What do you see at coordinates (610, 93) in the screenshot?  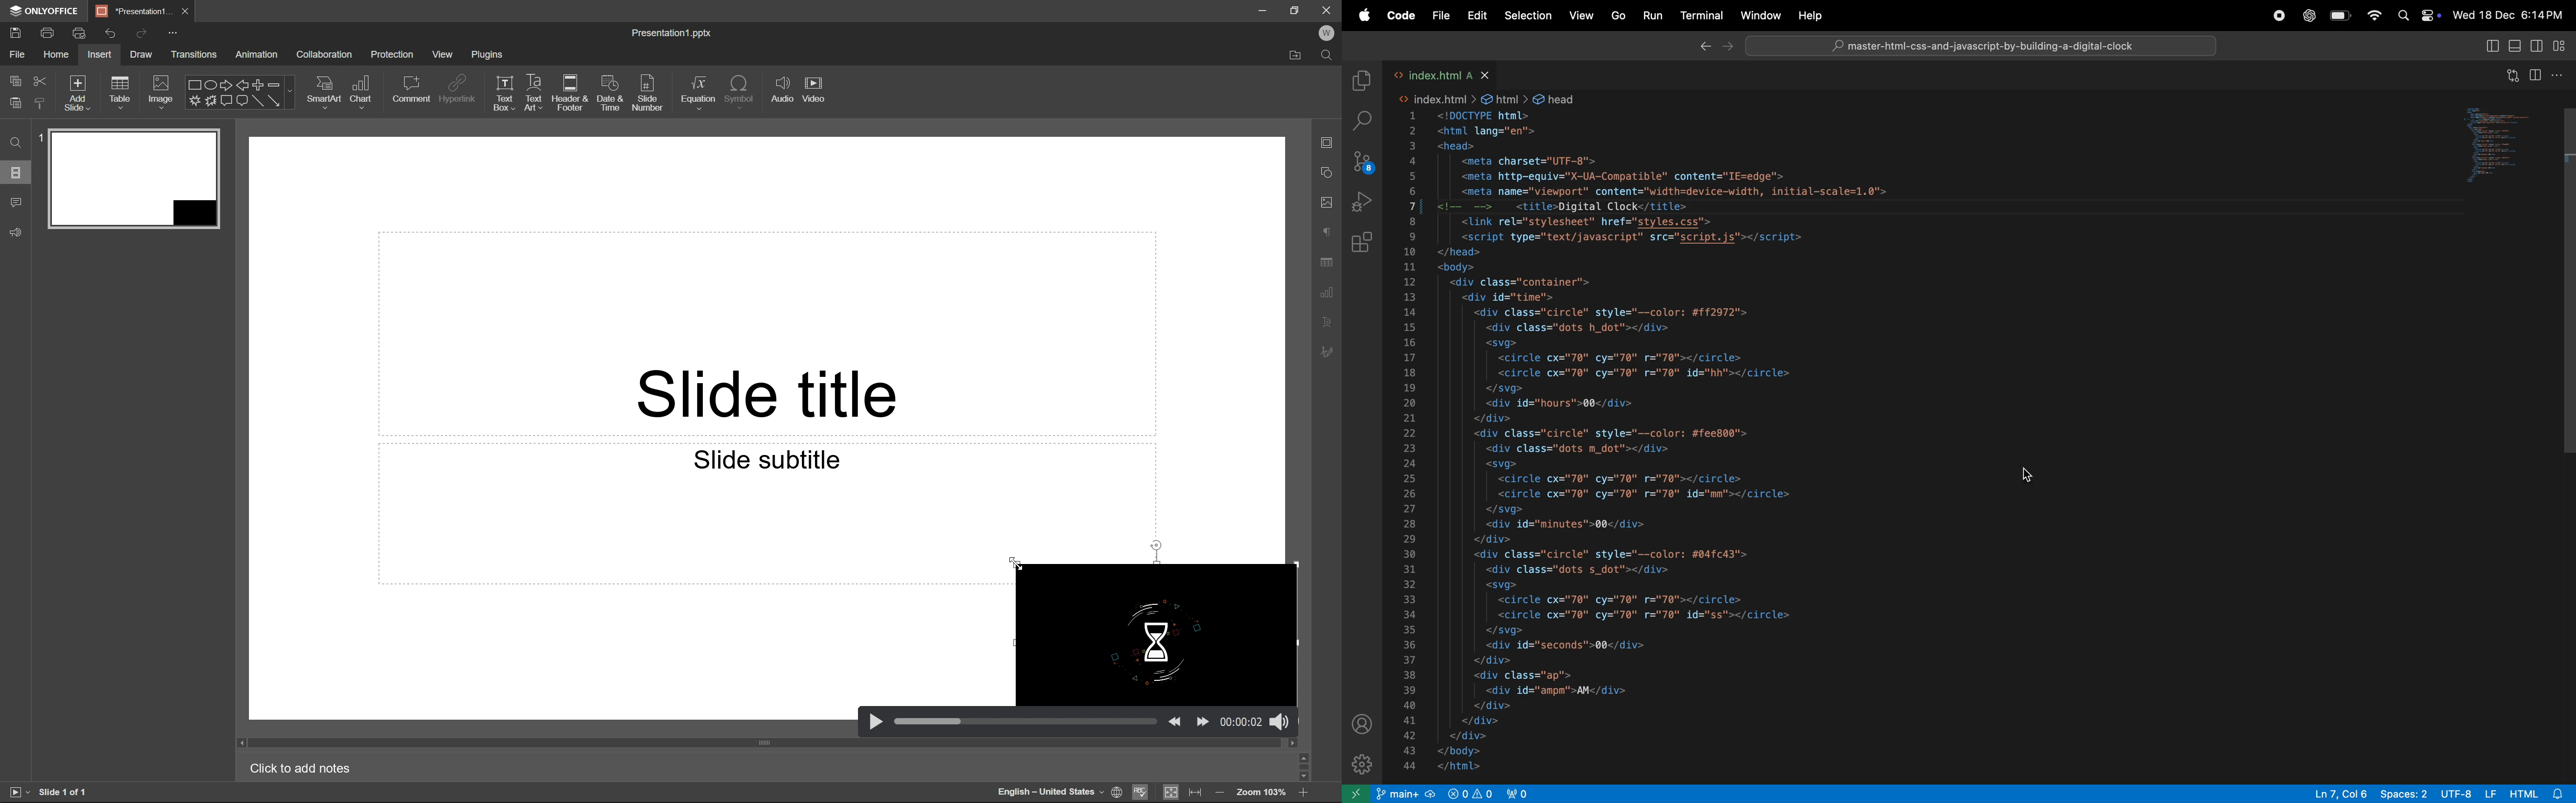 I see `date & time` at bounding box center [610, 93].